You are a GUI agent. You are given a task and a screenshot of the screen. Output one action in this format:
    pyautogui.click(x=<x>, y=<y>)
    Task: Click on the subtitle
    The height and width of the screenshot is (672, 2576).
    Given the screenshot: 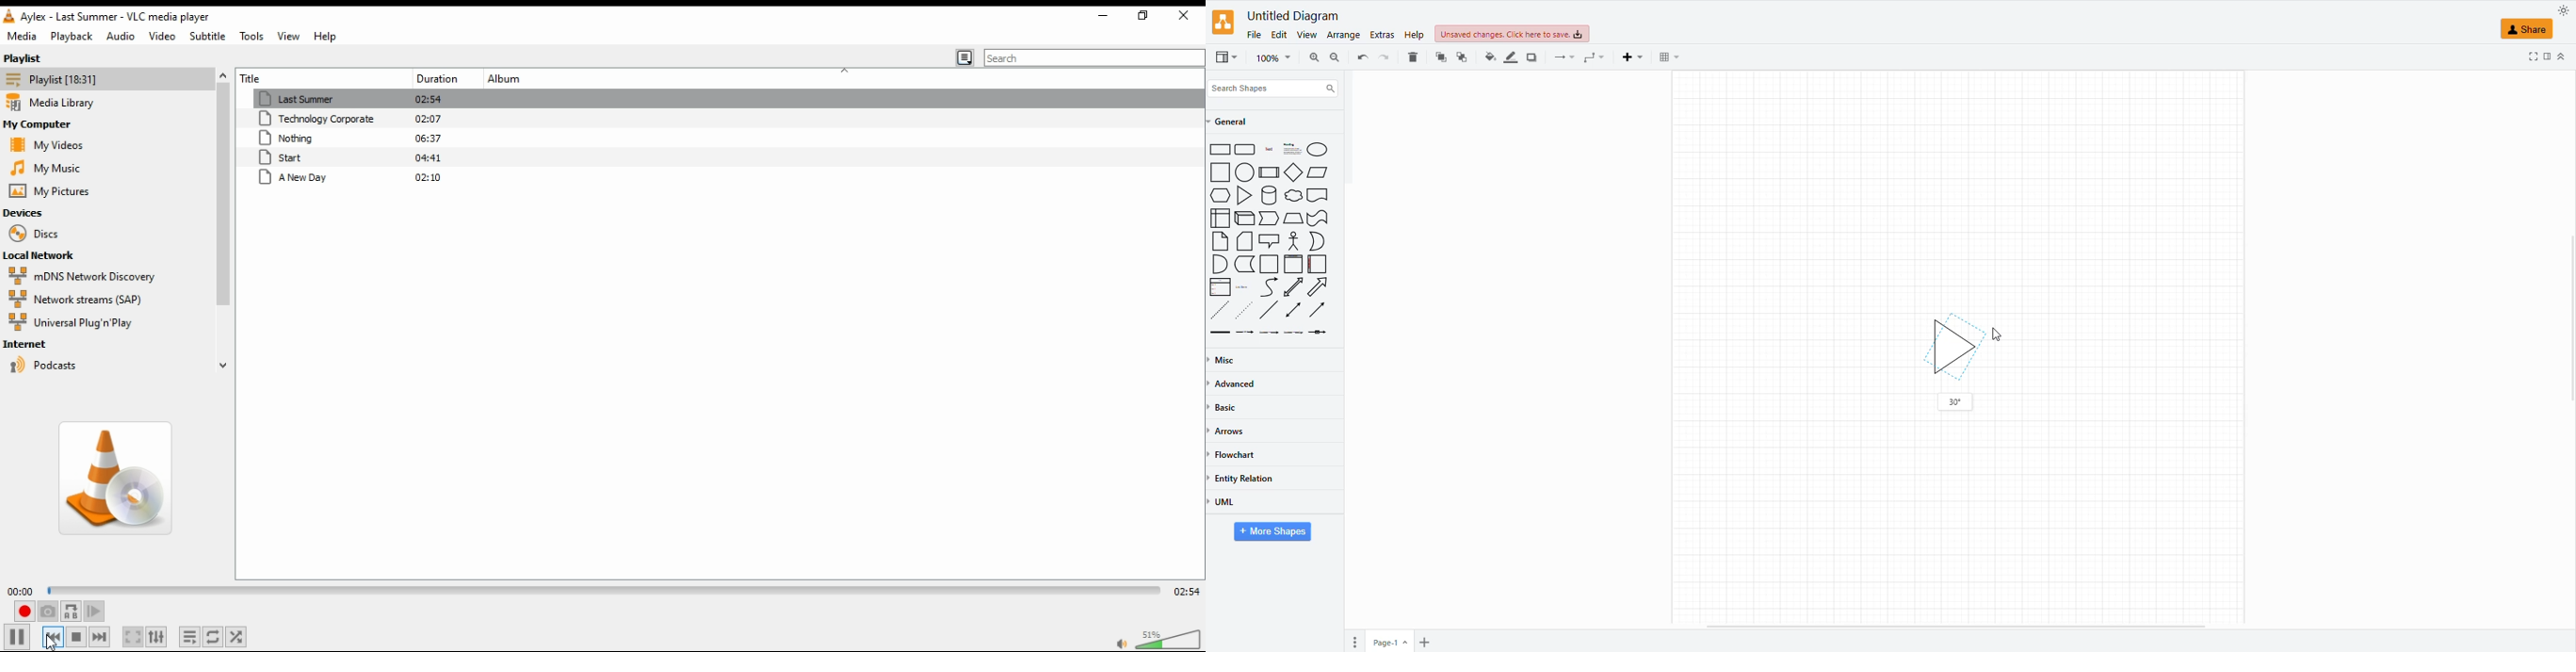 What is the action you would take?
    pyautogui.click(x=206, y=35)
    